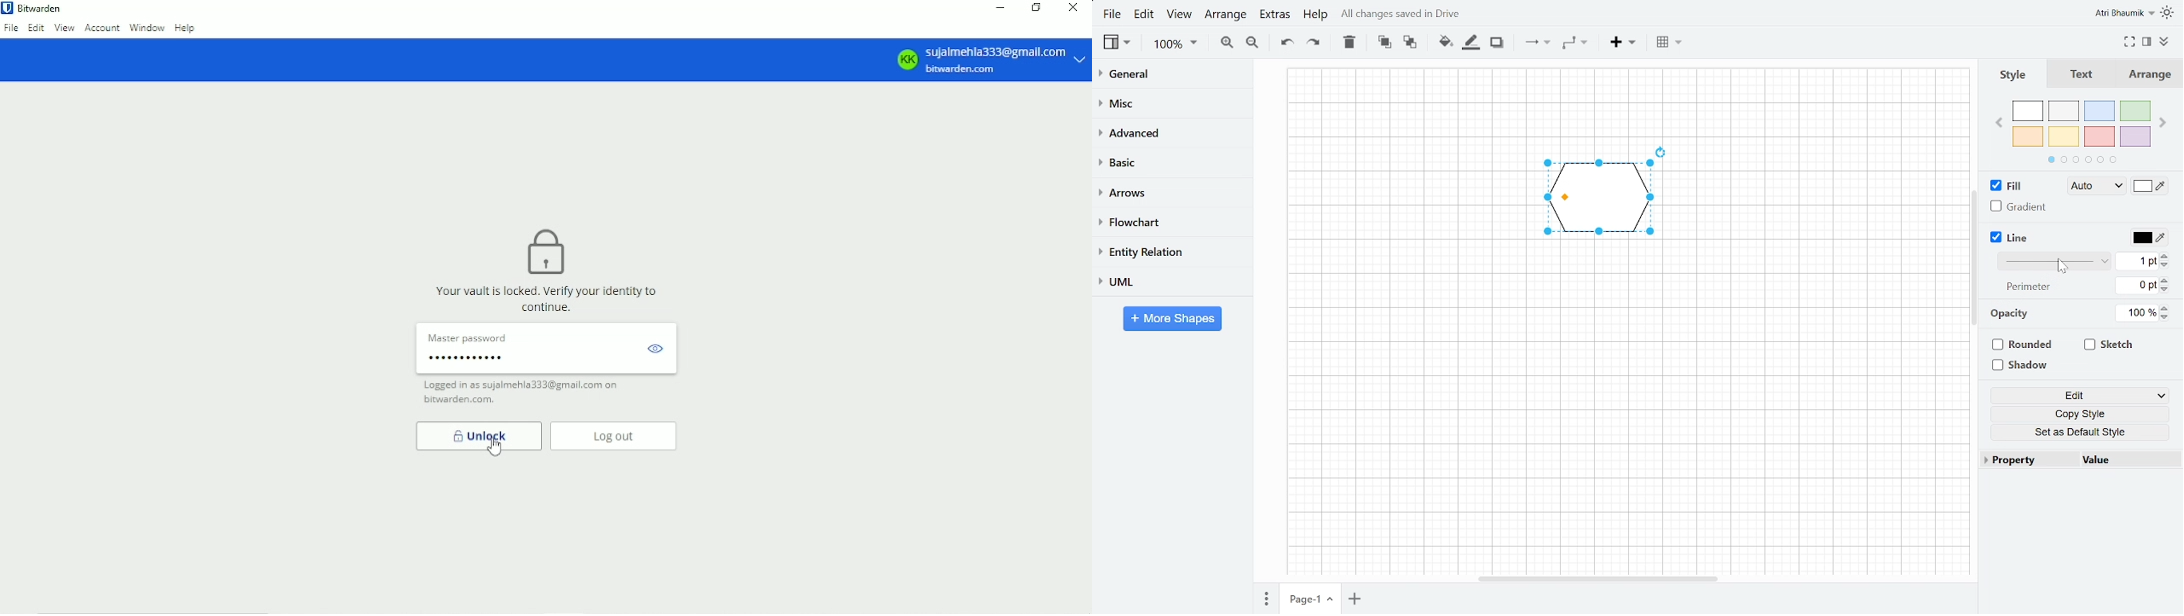 This screenshot has height=616, width=2184. Describe the element at coordinates (2010, 314) in the screenshot. I see `Opacity` at that location.